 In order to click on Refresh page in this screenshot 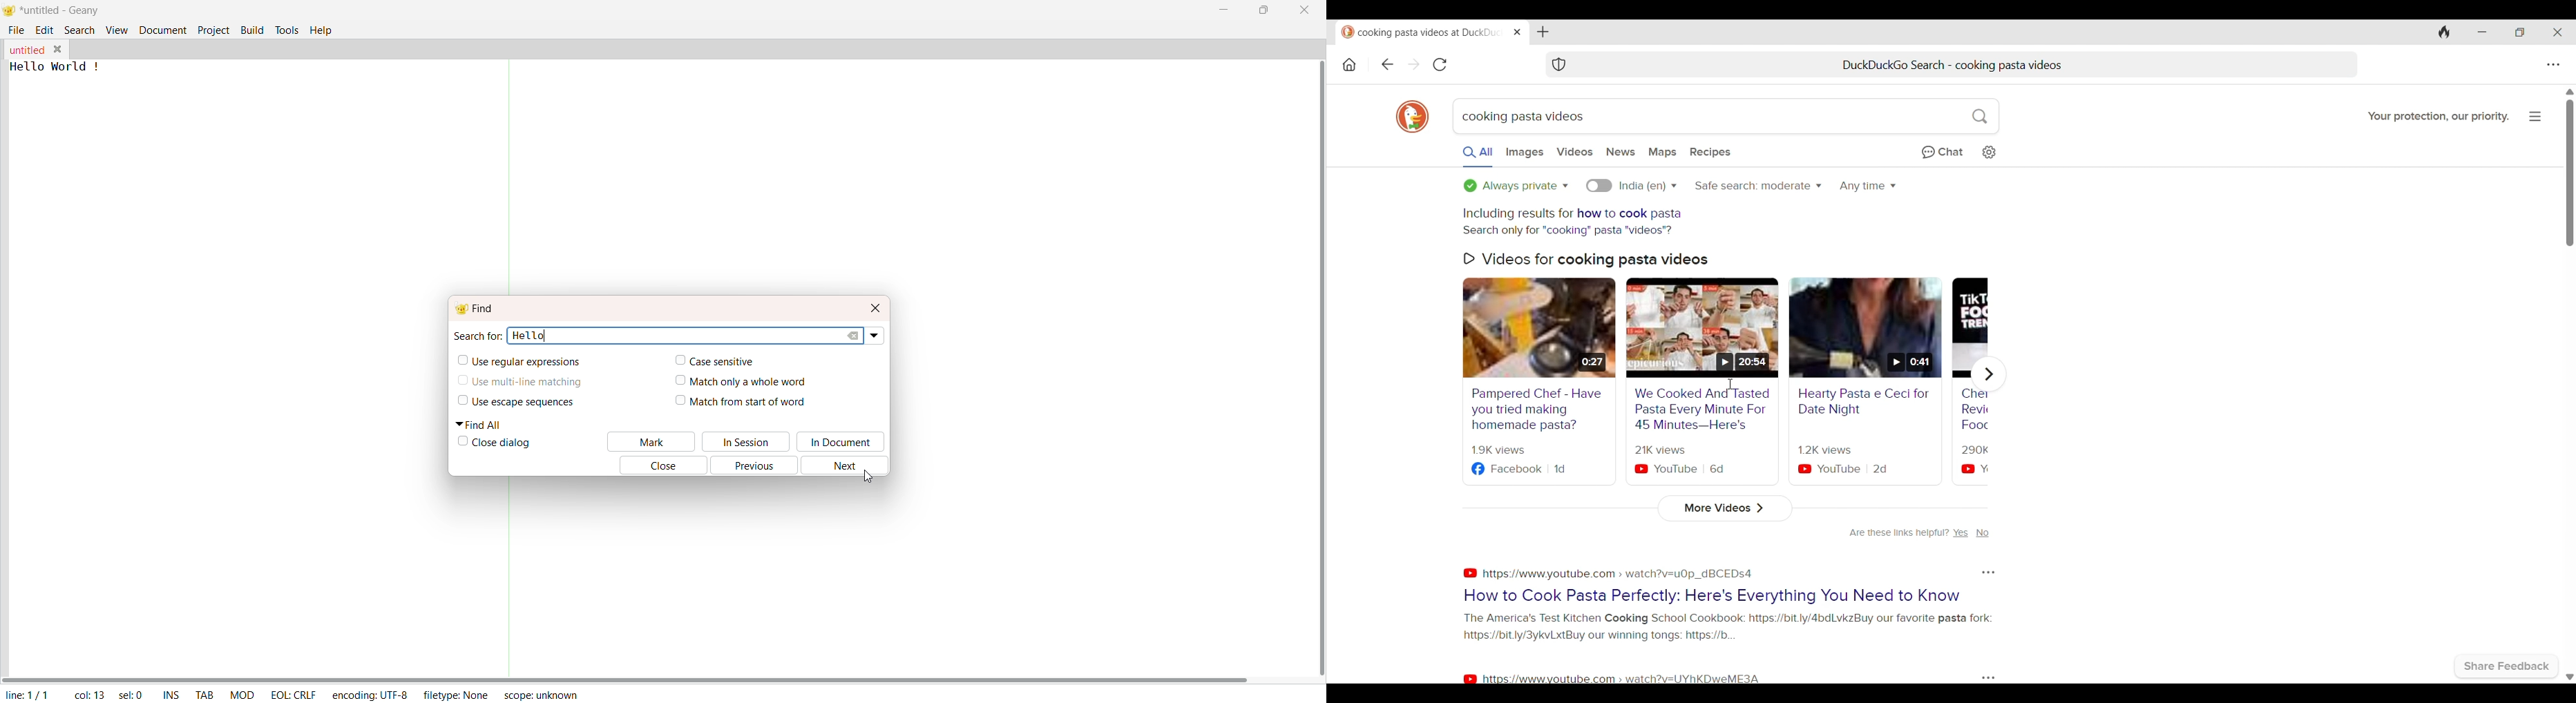, I will do `click(1440, 64)`.